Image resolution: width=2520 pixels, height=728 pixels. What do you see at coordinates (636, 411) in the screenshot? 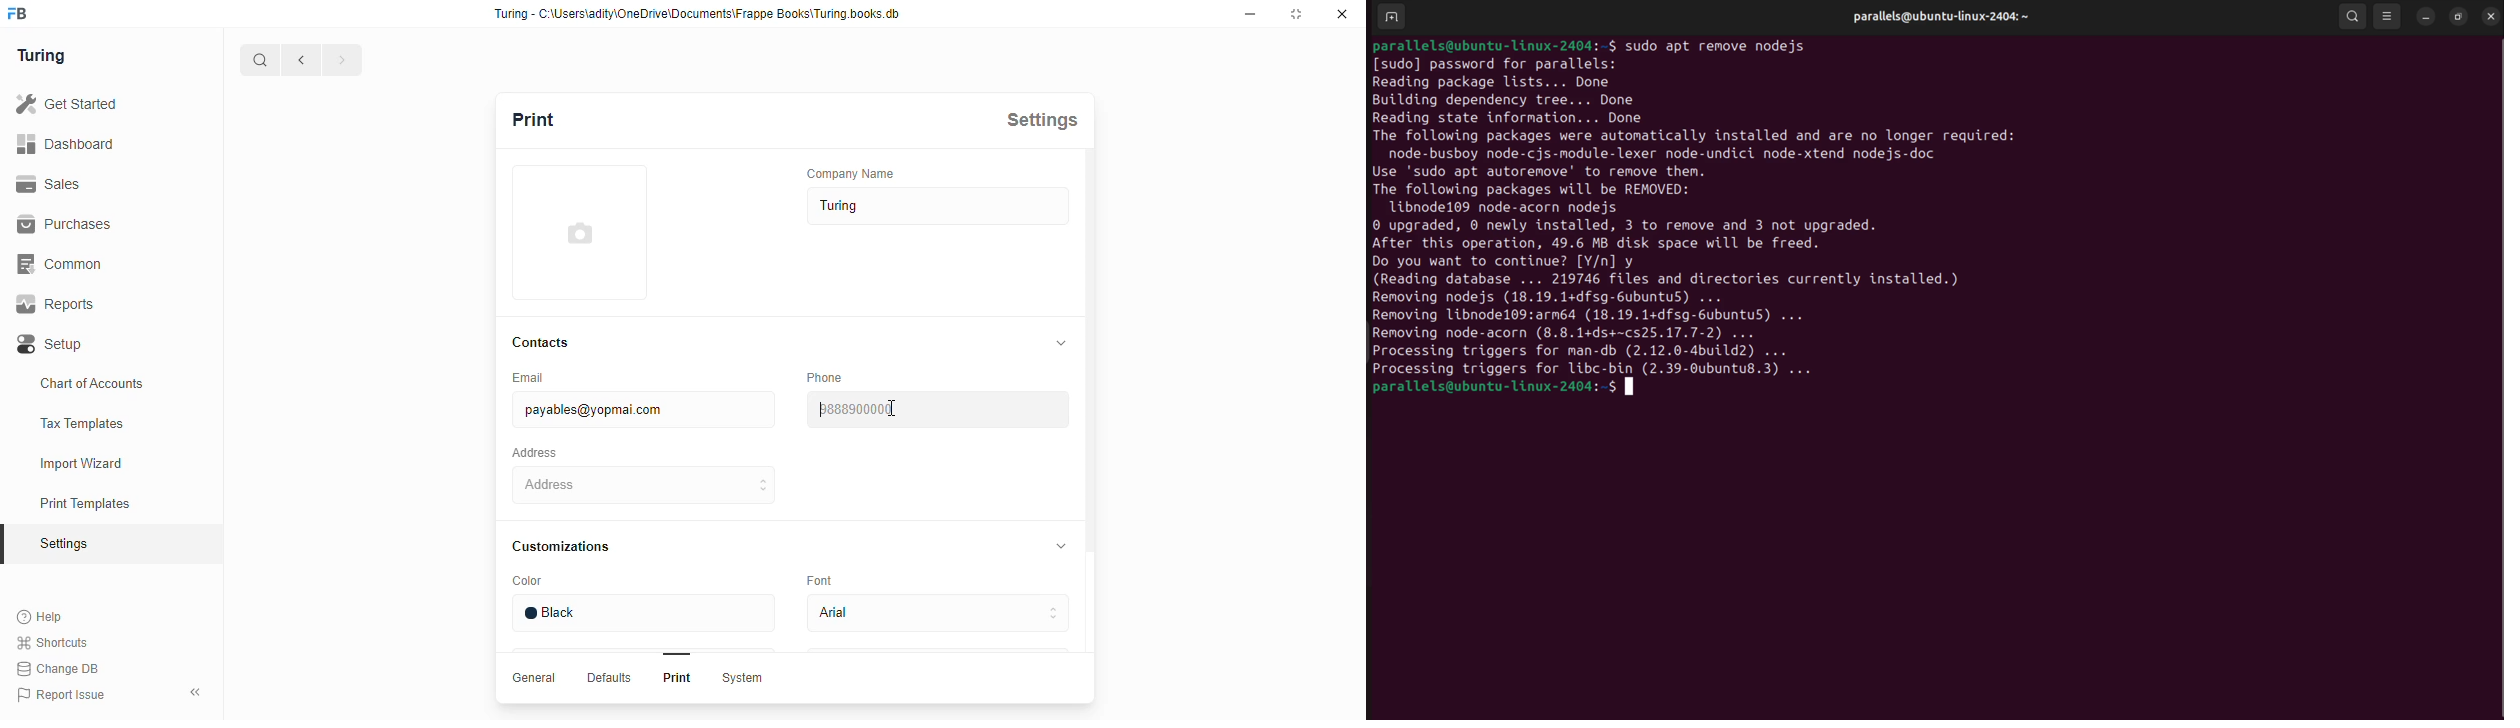
I see `payables@yopmai com` at bounding box center [636, 411].